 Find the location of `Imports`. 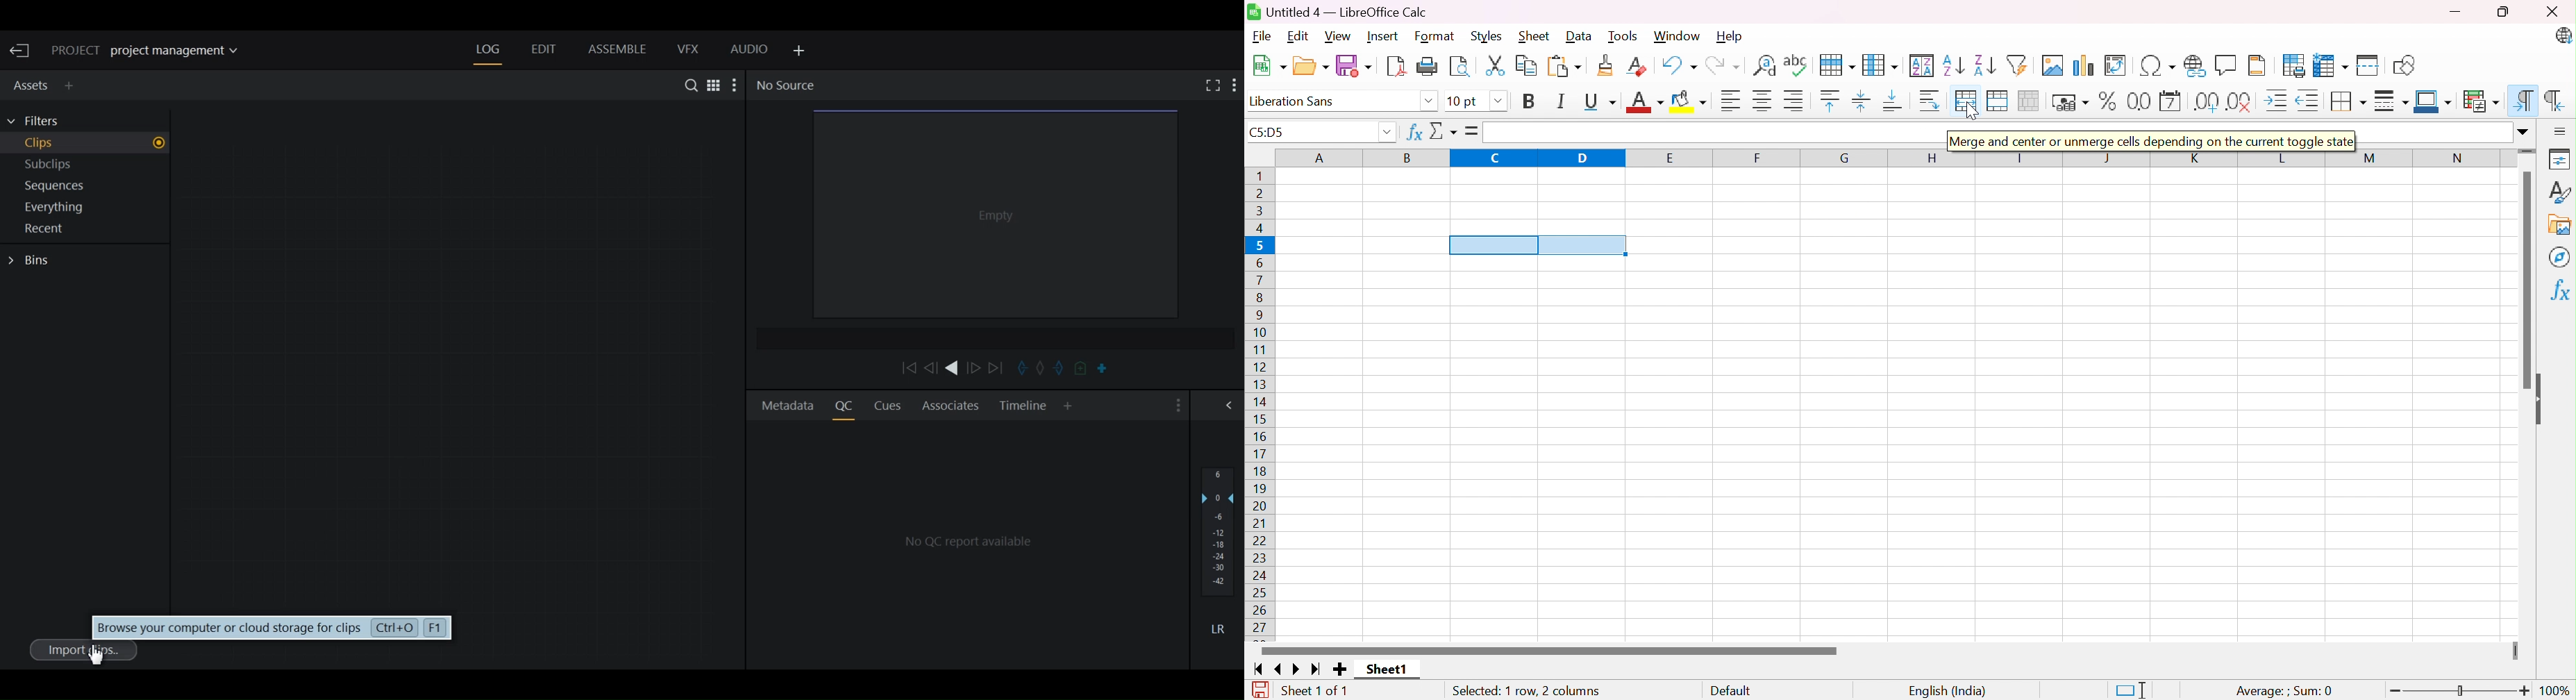

Imports is located at coordinates (82, 651).